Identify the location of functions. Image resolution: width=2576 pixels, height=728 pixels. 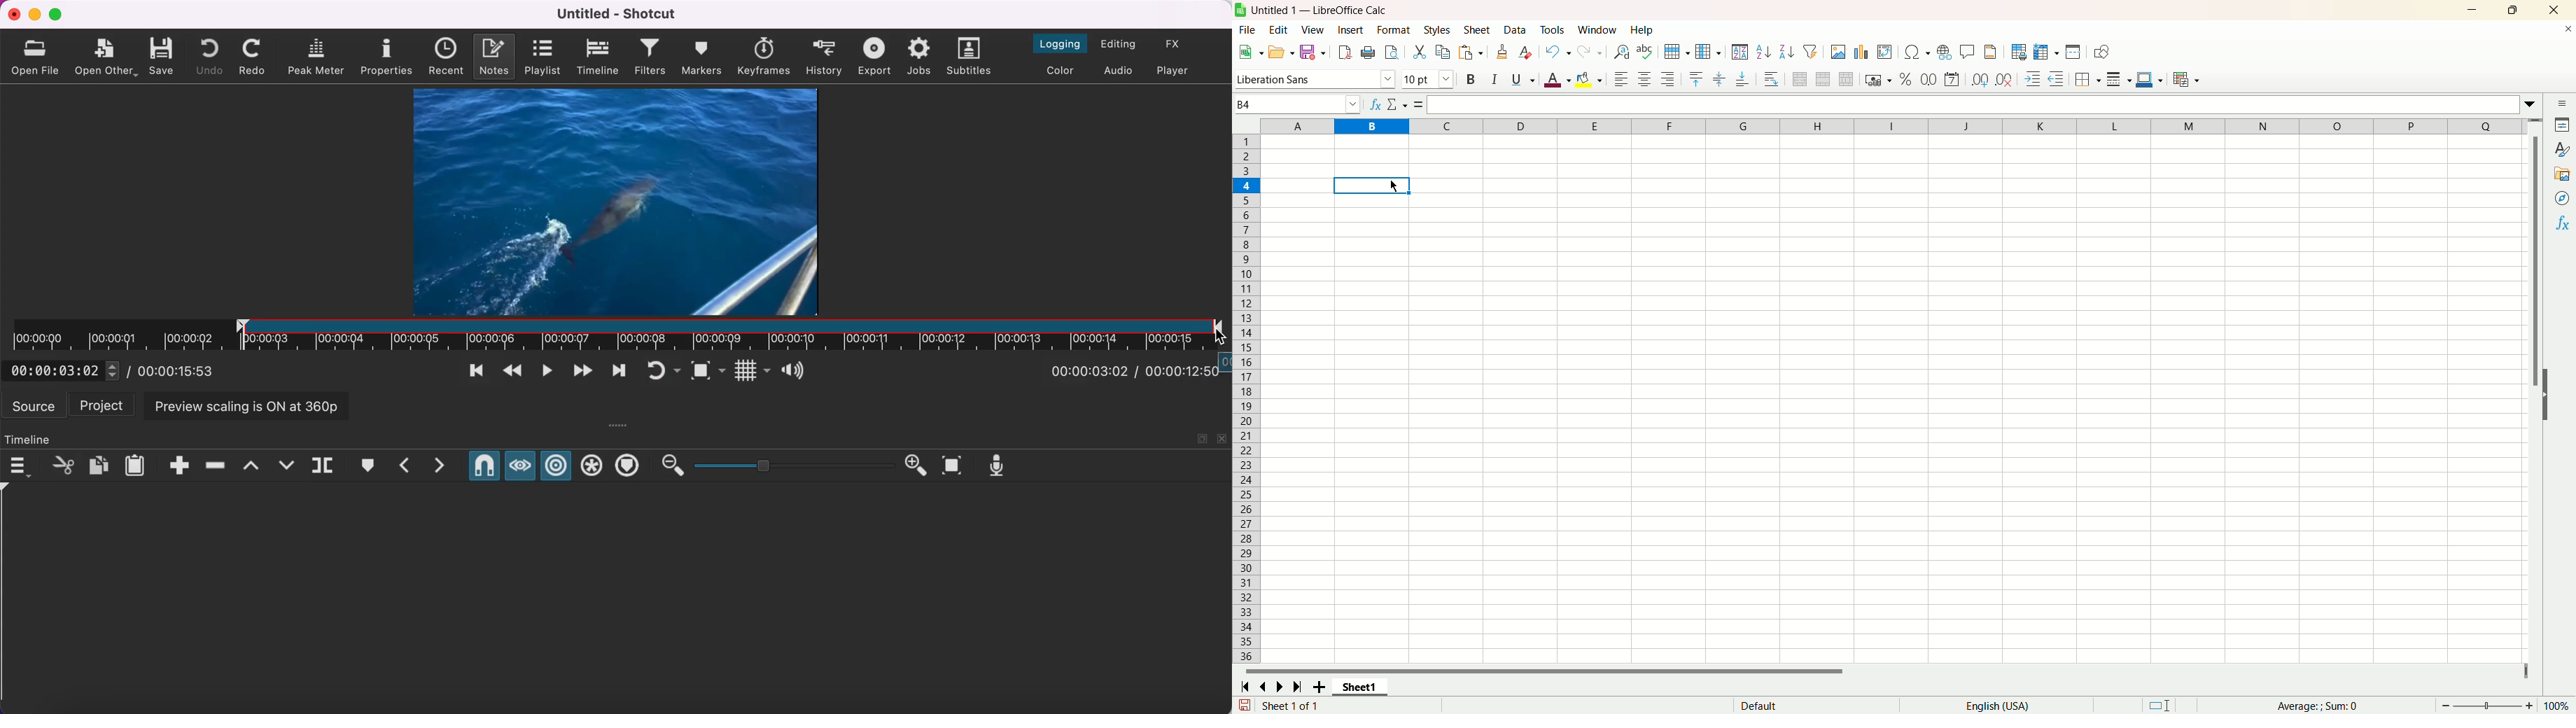
(2325, 706).